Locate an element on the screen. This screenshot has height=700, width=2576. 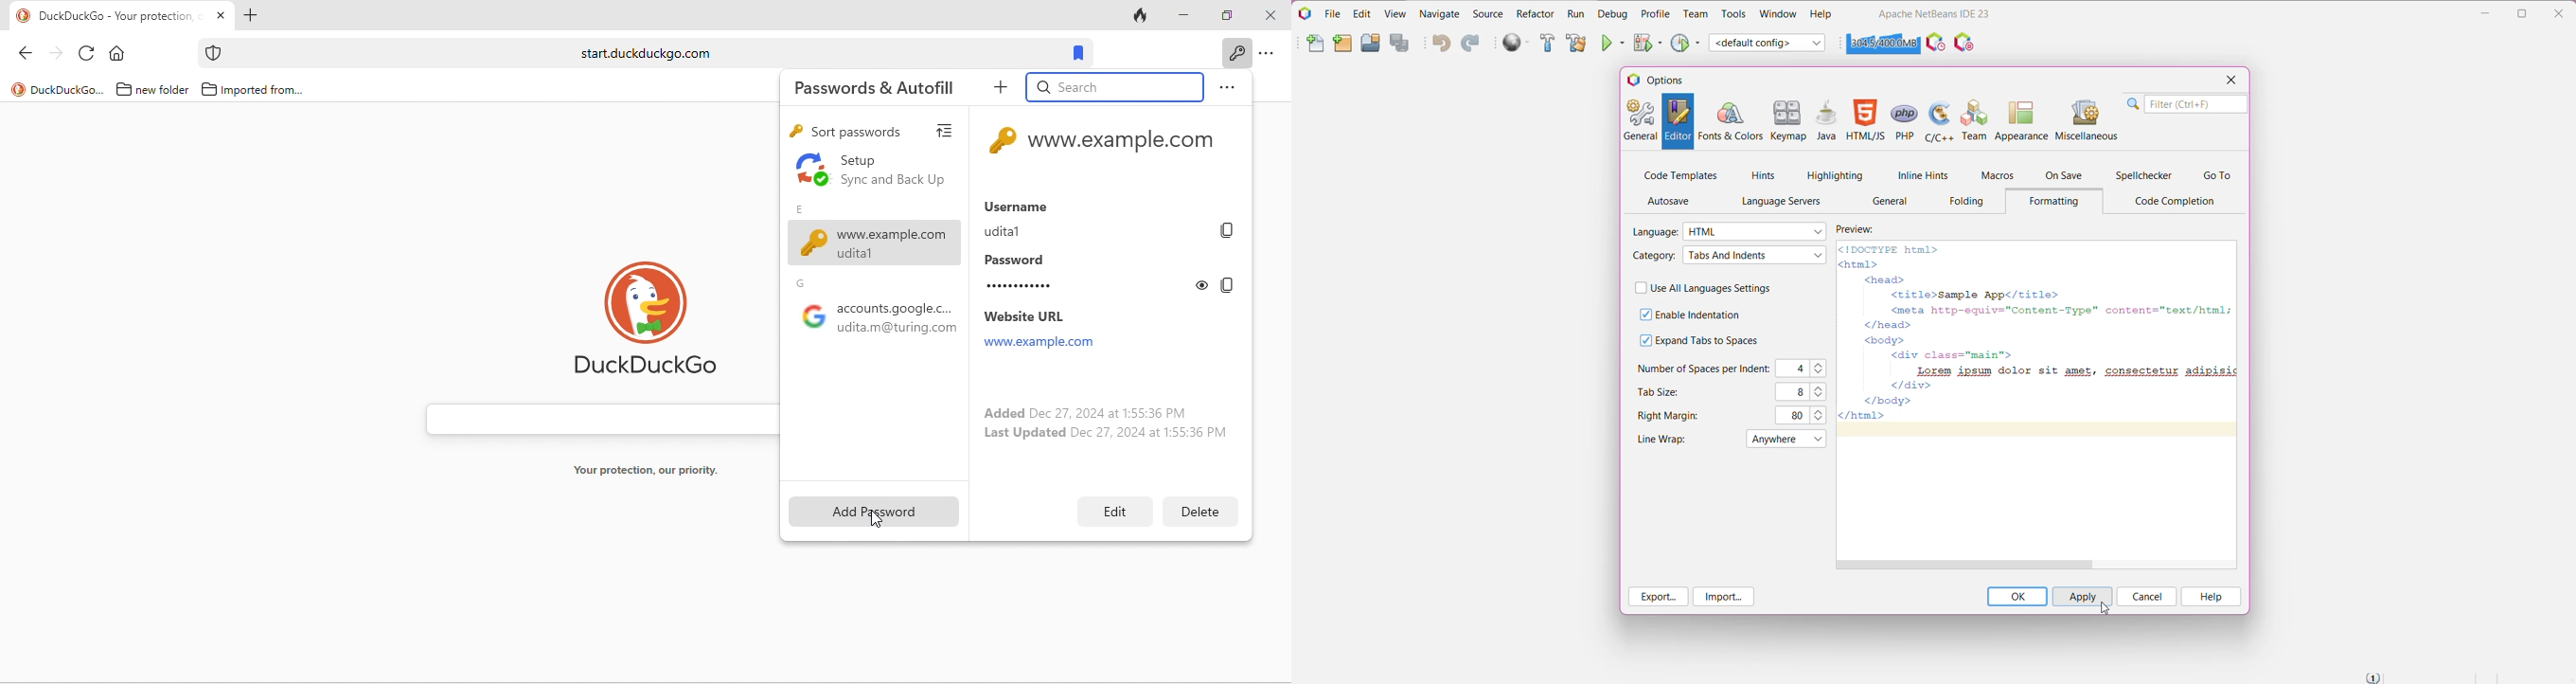
search is located at coordinates (1115, 89).